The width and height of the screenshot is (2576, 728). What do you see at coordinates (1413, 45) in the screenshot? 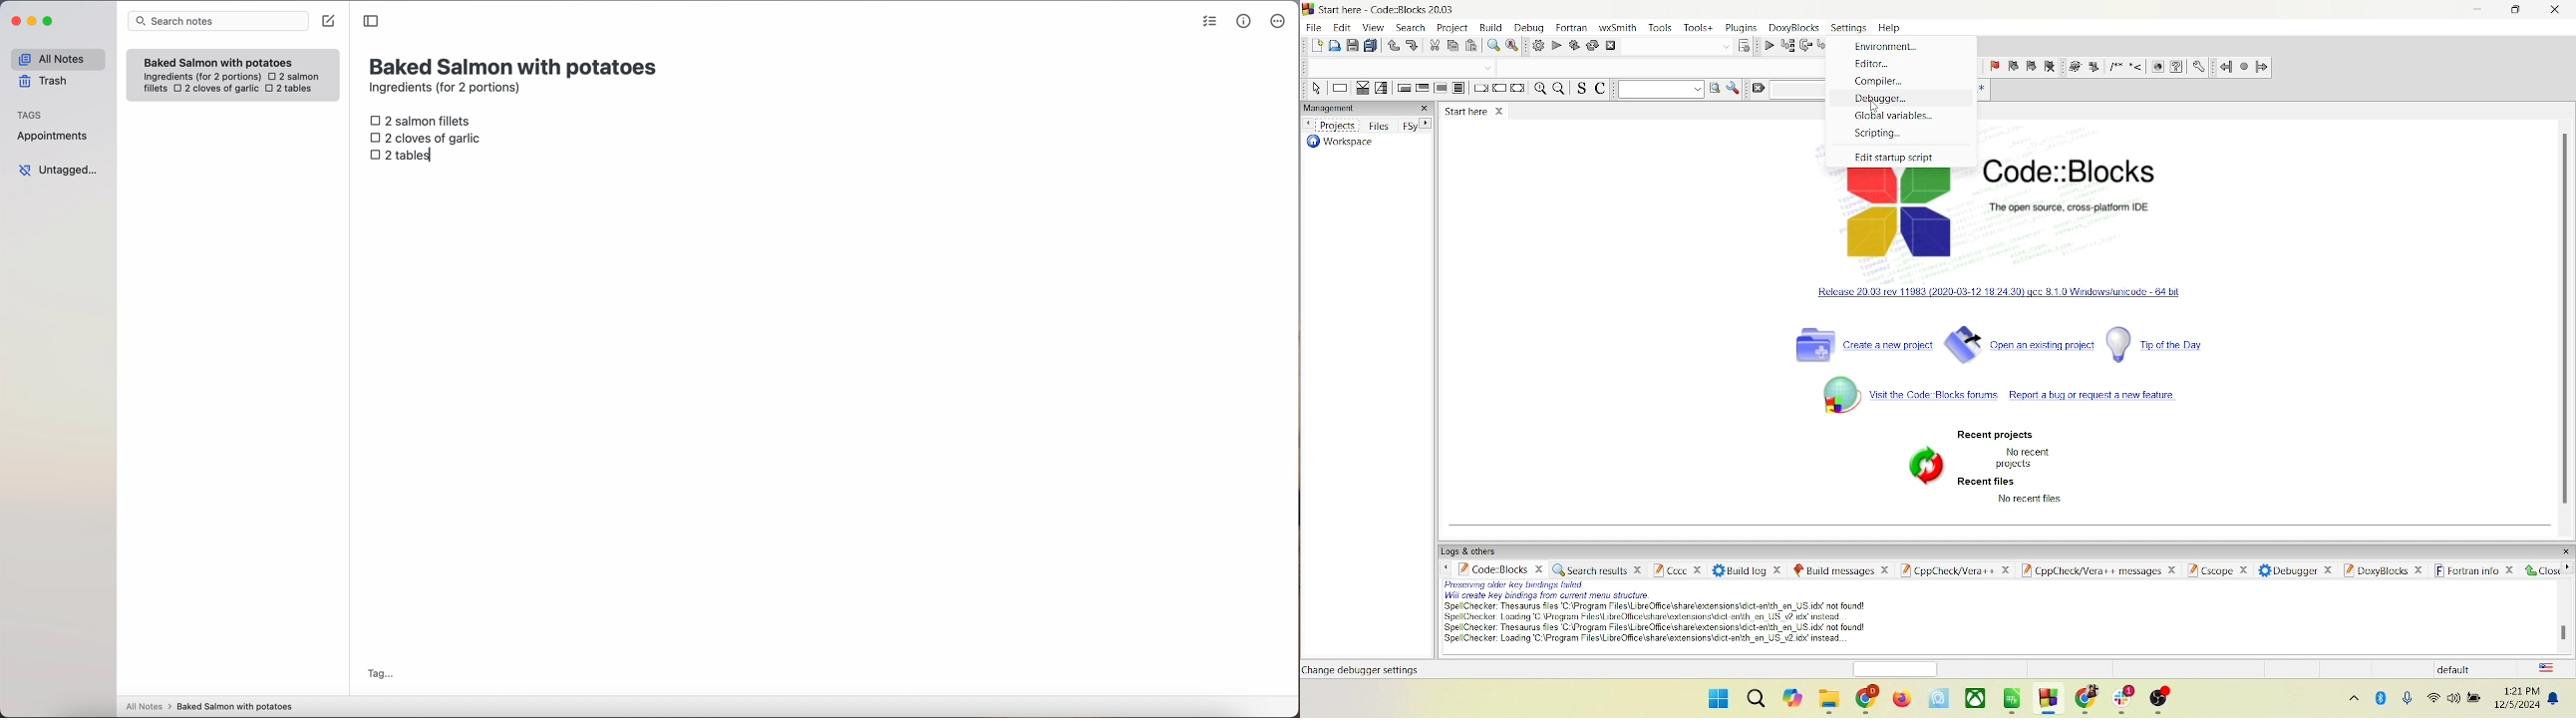
I see `redo` at bounding box center [1413, 45].